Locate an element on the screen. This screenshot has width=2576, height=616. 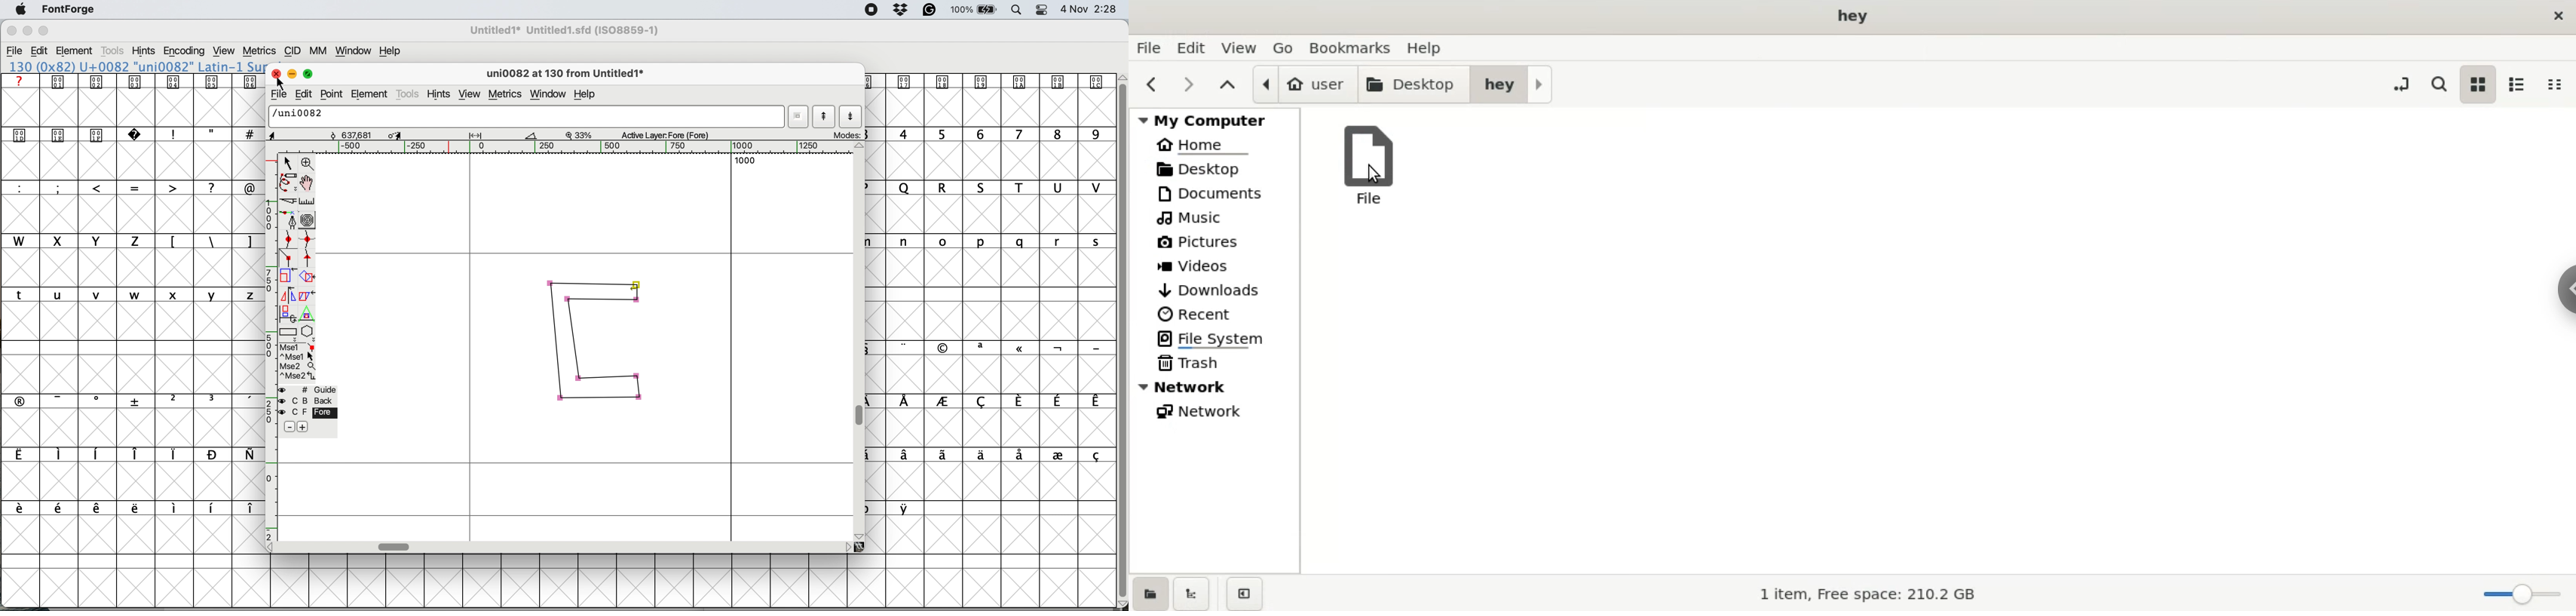
documents is located at coordinates (1214, 195).